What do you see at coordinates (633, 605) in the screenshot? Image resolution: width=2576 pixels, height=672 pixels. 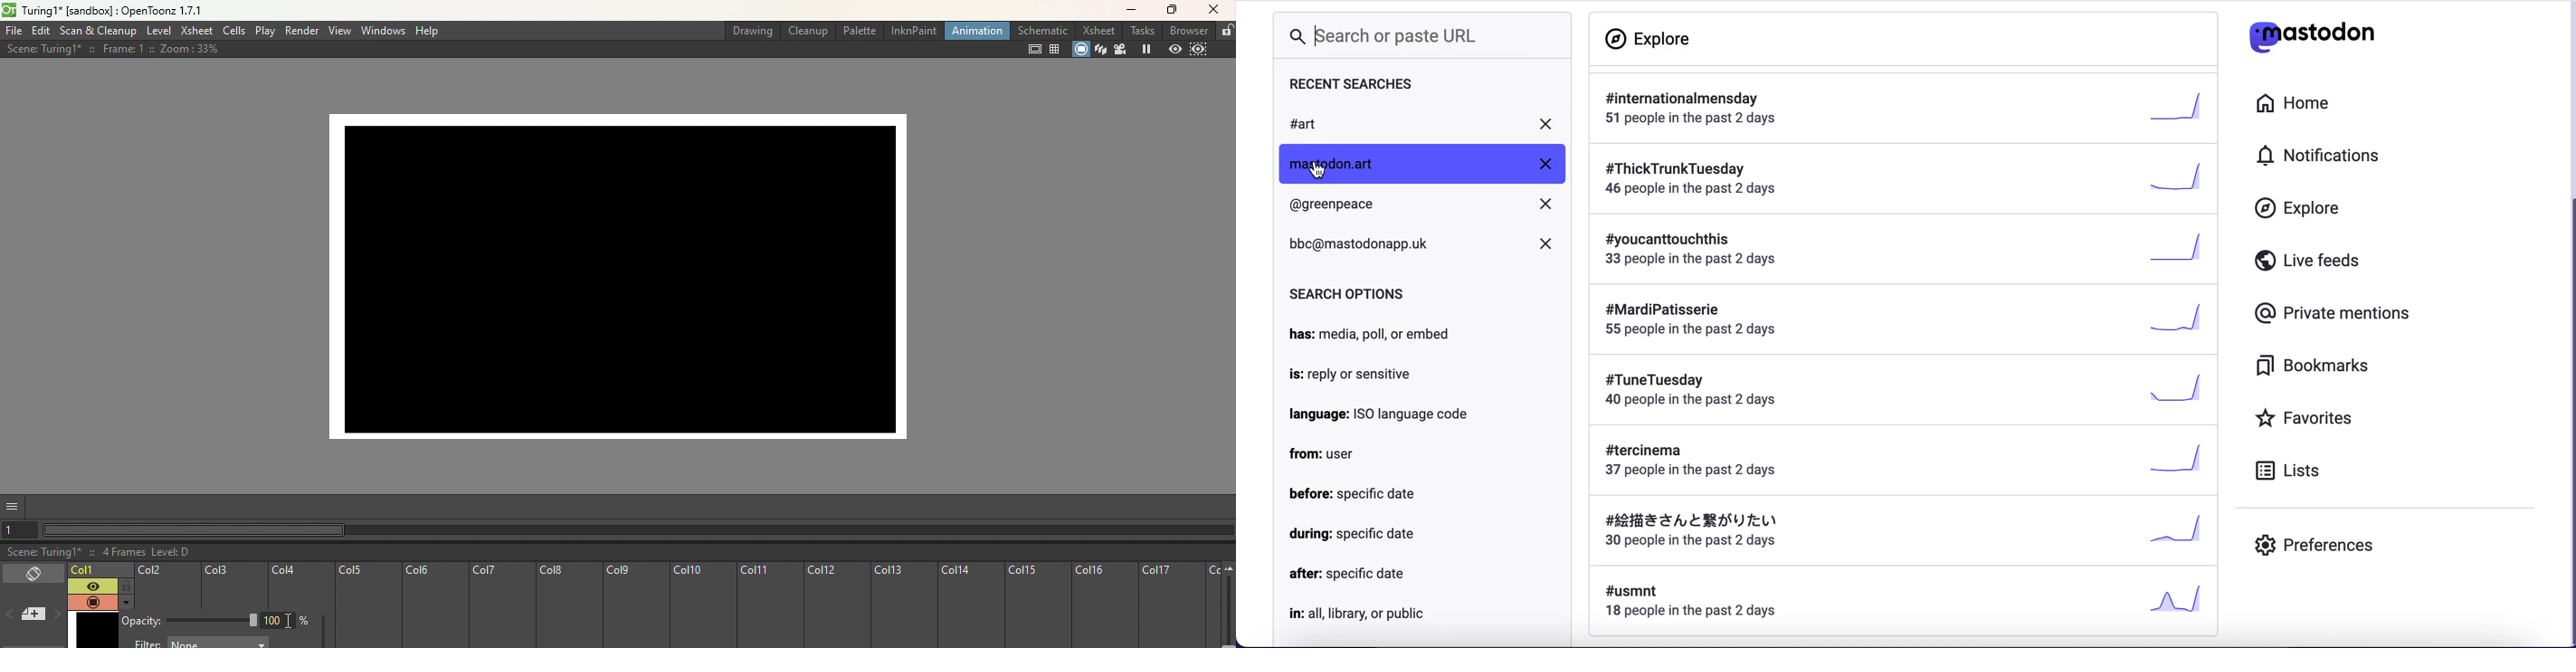 I see `Col9` at bounding box center [633, 605].